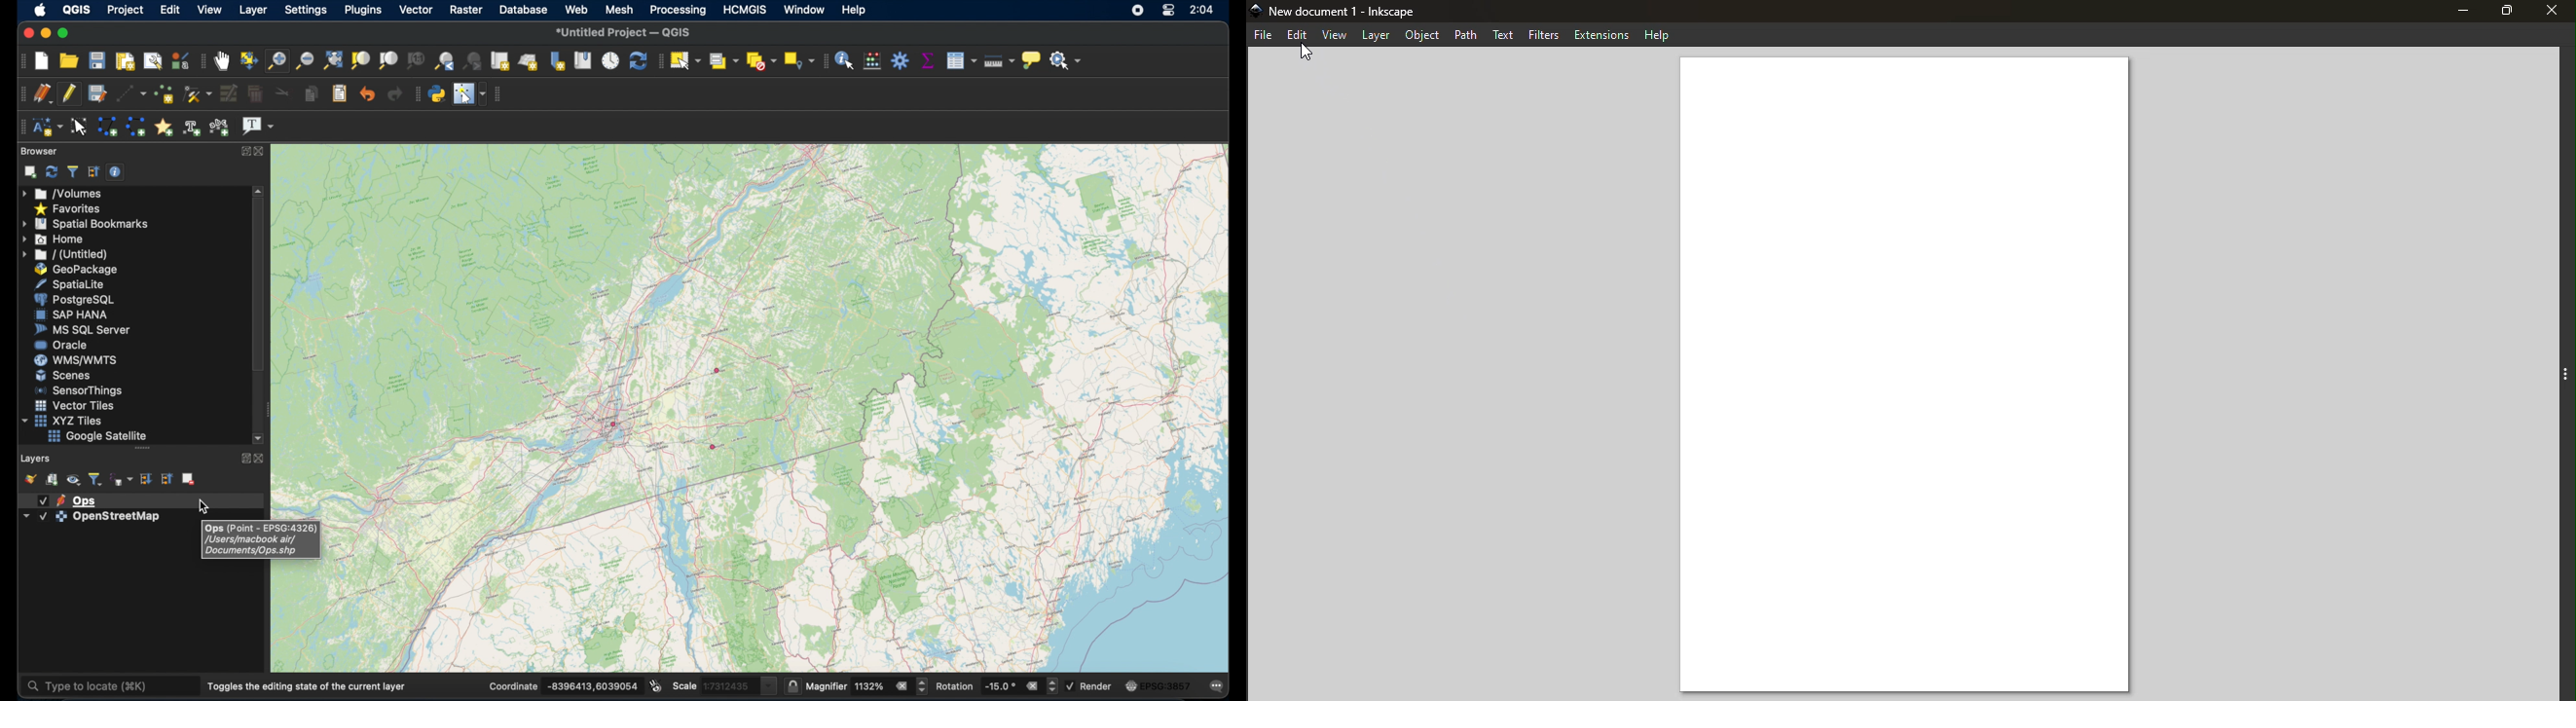 This screenshot has width=2576, height=728. Describe the element at coordinates (68, 61) in the screenshot. I see `open project` at that location.